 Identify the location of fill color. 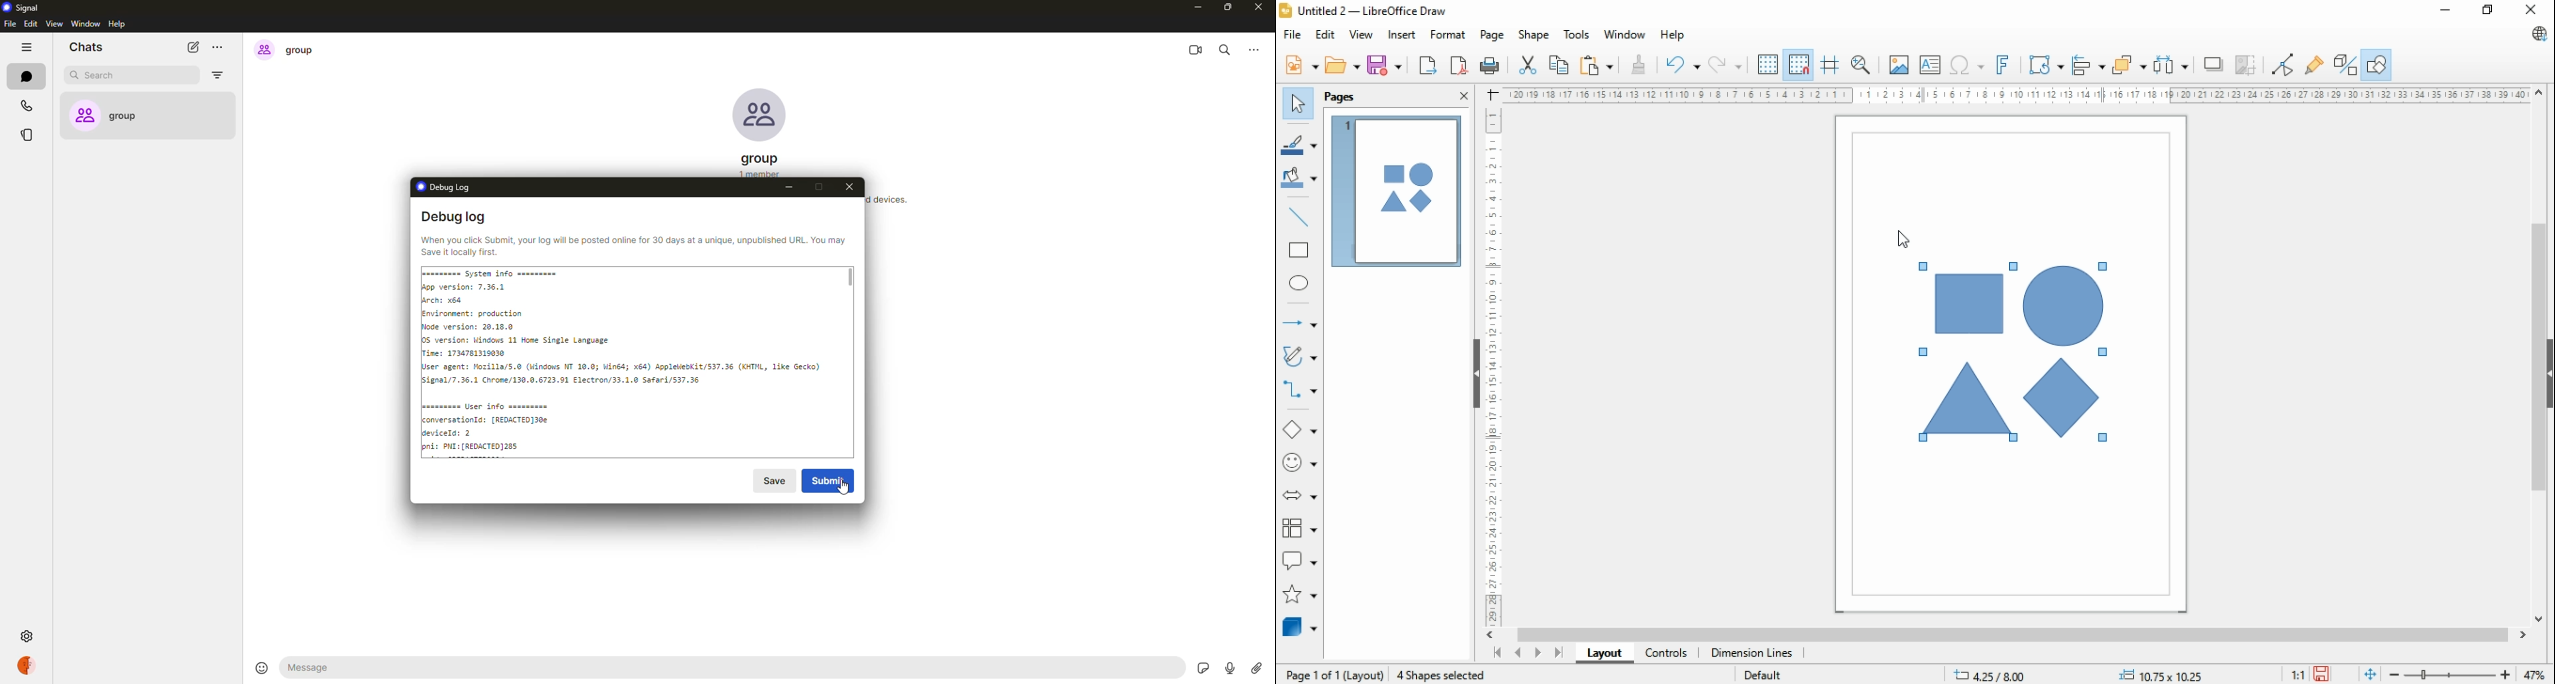
(1299, 178).